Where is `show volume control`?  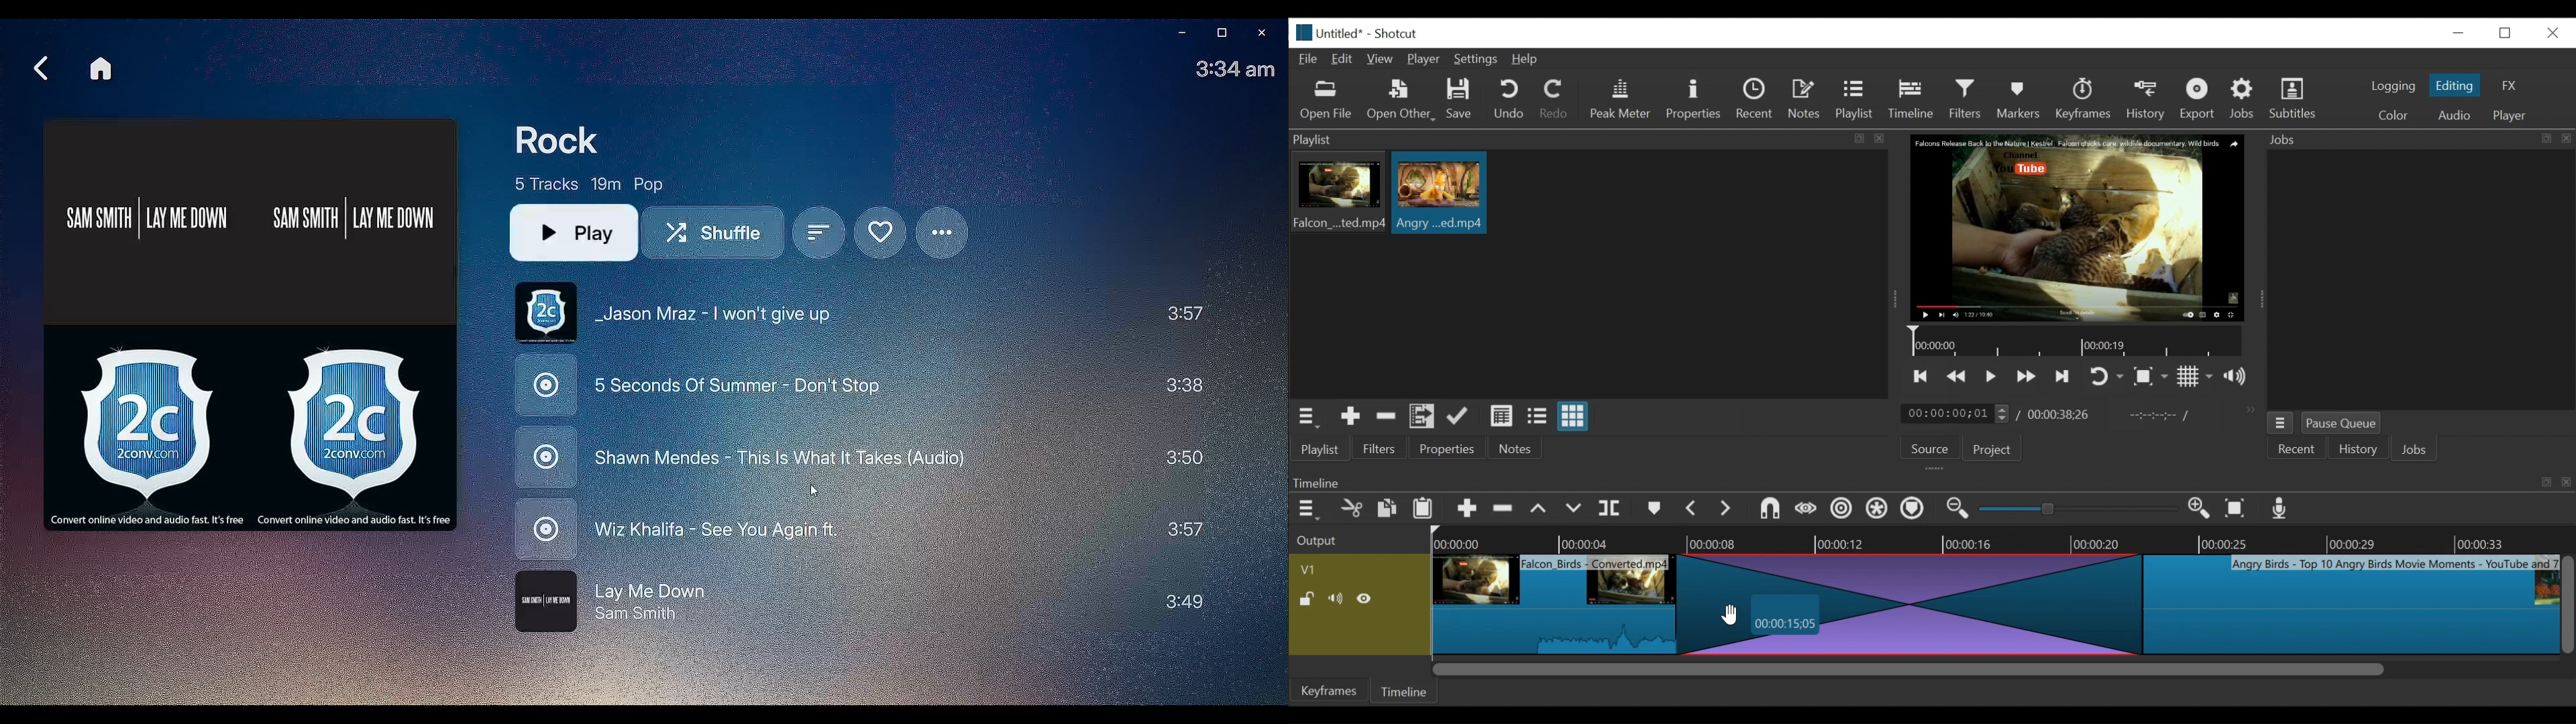 show volume control is located at coordinates (2241, 377).